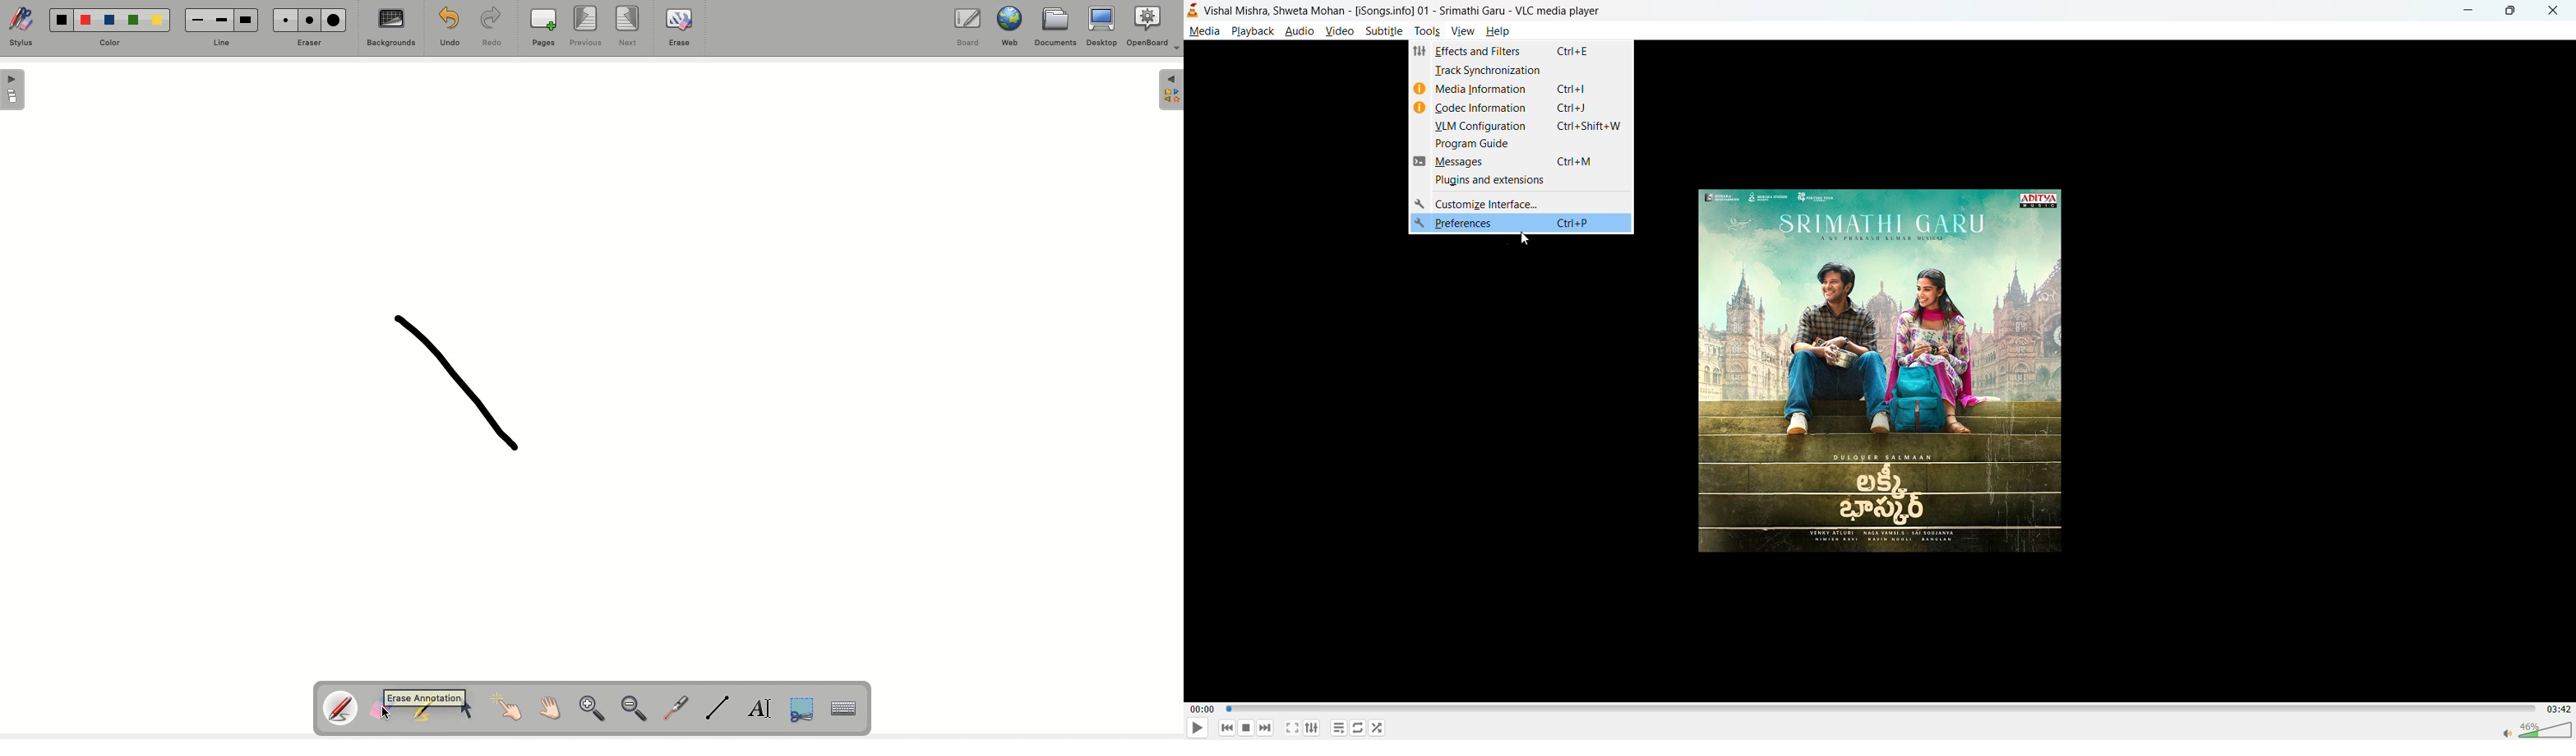 This screenshot has height=756, width=2576. Describe the element at coordinates (336, 20) in the screenshot. I see `Large ` at that location.